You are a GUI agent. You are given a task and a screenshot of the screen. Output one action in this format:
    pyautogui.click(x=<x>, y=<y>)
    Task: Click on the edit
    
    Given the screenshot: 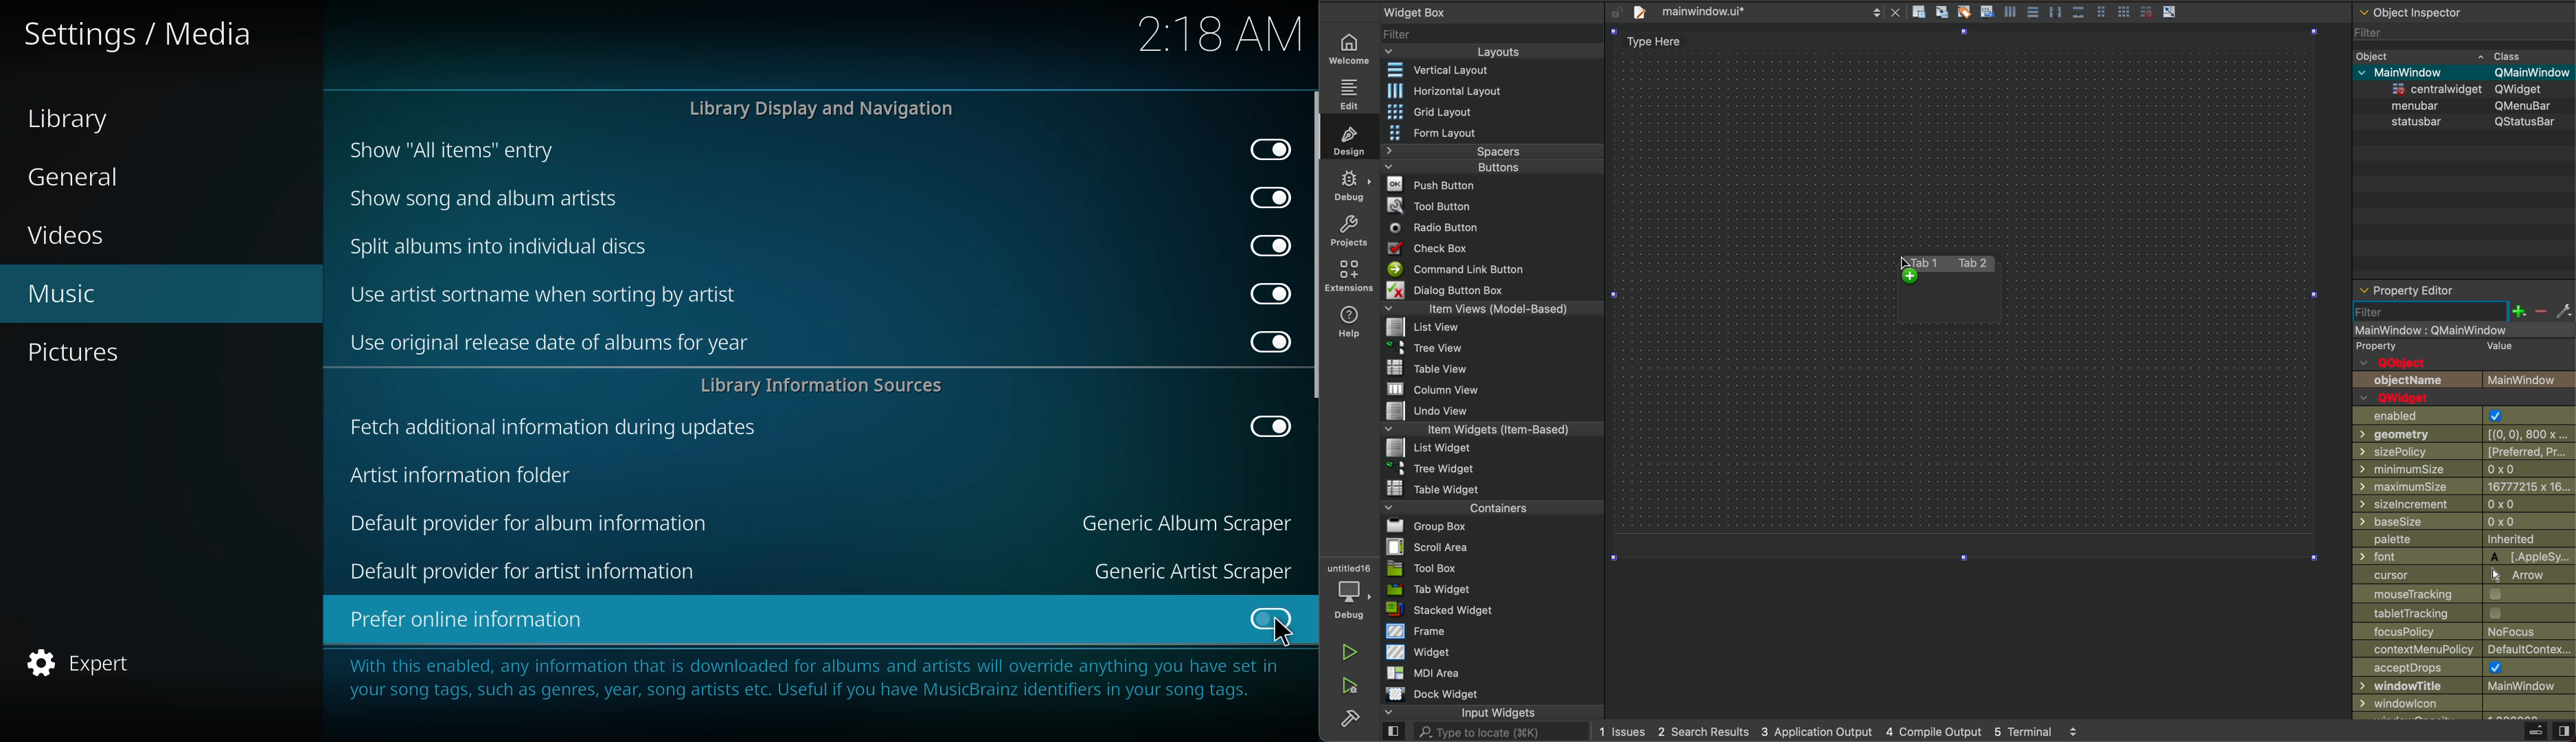 What is the action you would take?
    pyautogui.click(x=1350, y=91)
    